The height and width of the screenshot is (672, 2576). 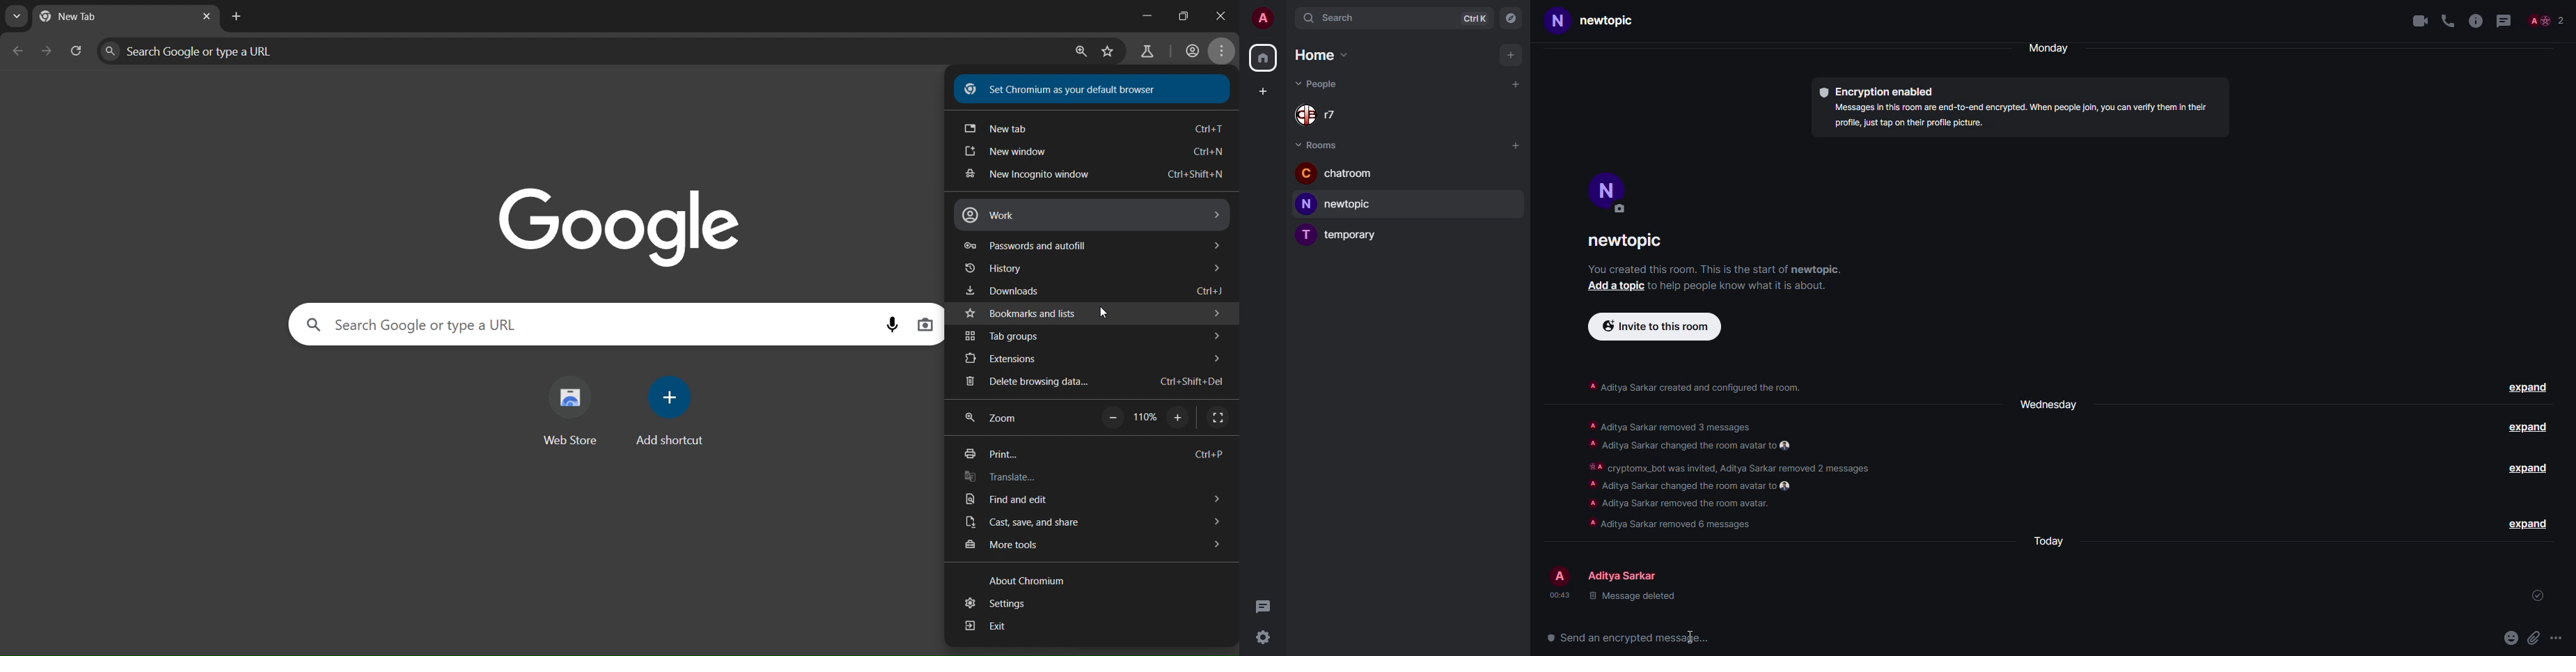 What do you see at coordinates (2045, 403) in the screenshot?
I see `day` at bounding box center [2045, 403].